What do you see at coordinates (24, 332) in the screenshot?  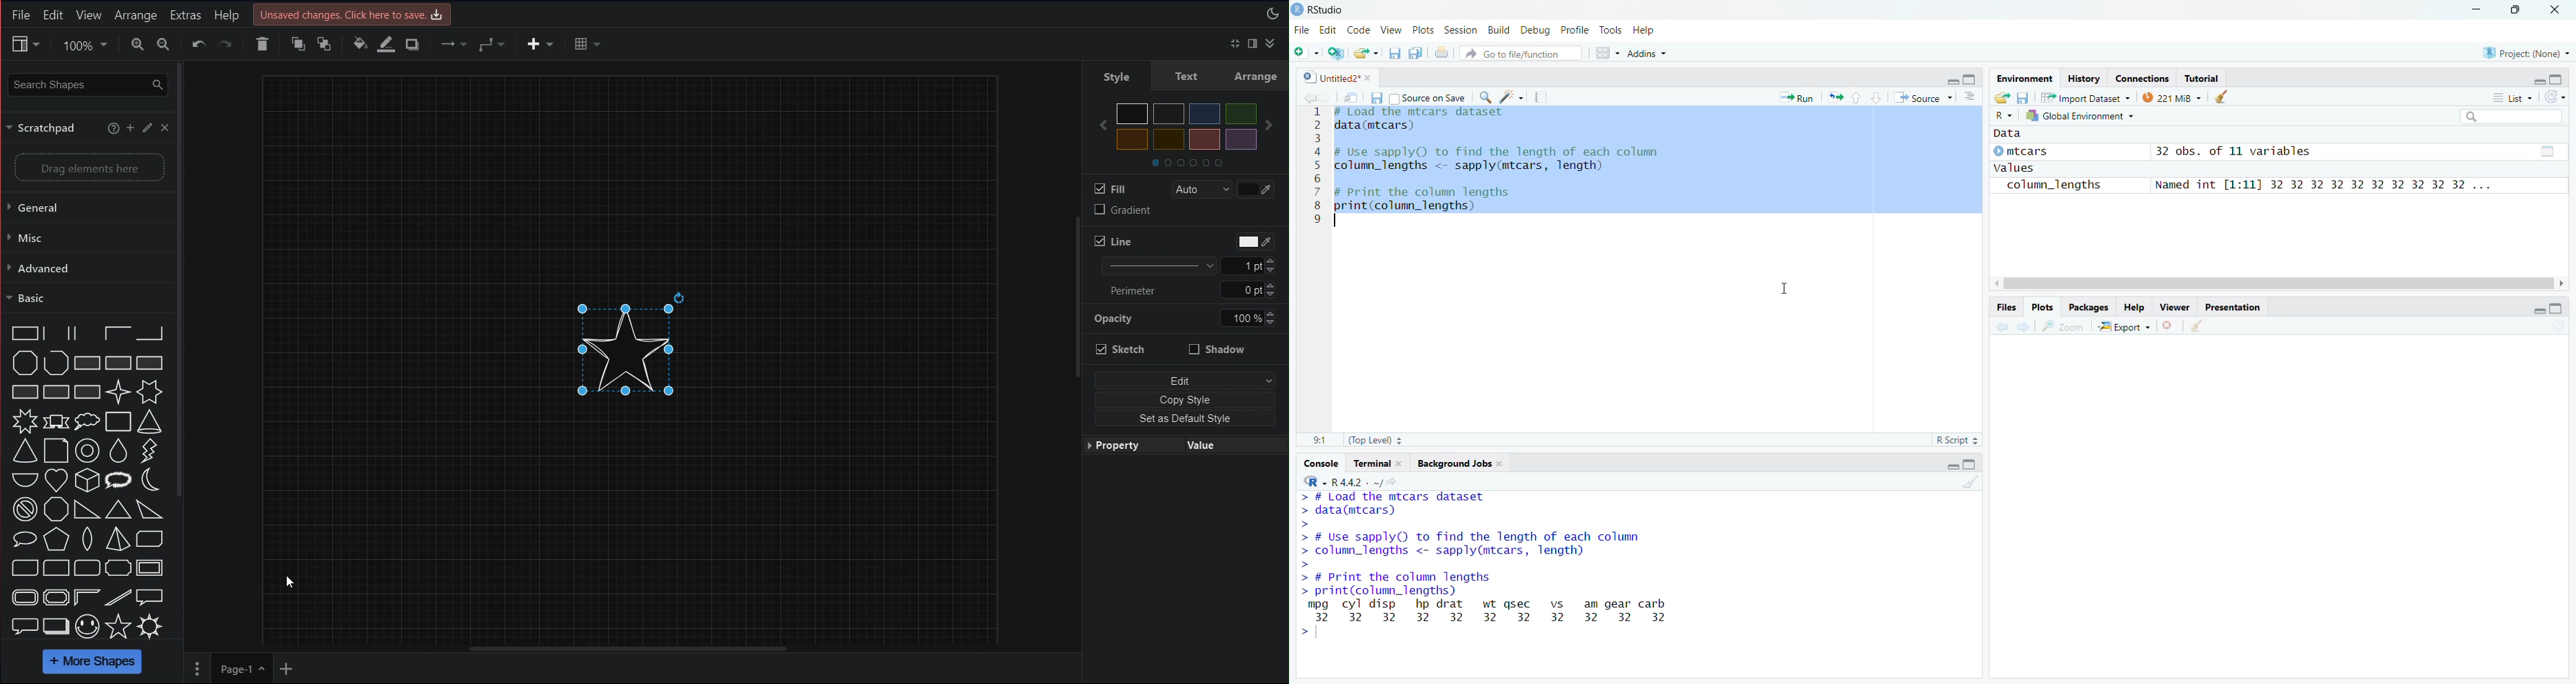 I see `partial rectangle` at bounding box center [24, 332].